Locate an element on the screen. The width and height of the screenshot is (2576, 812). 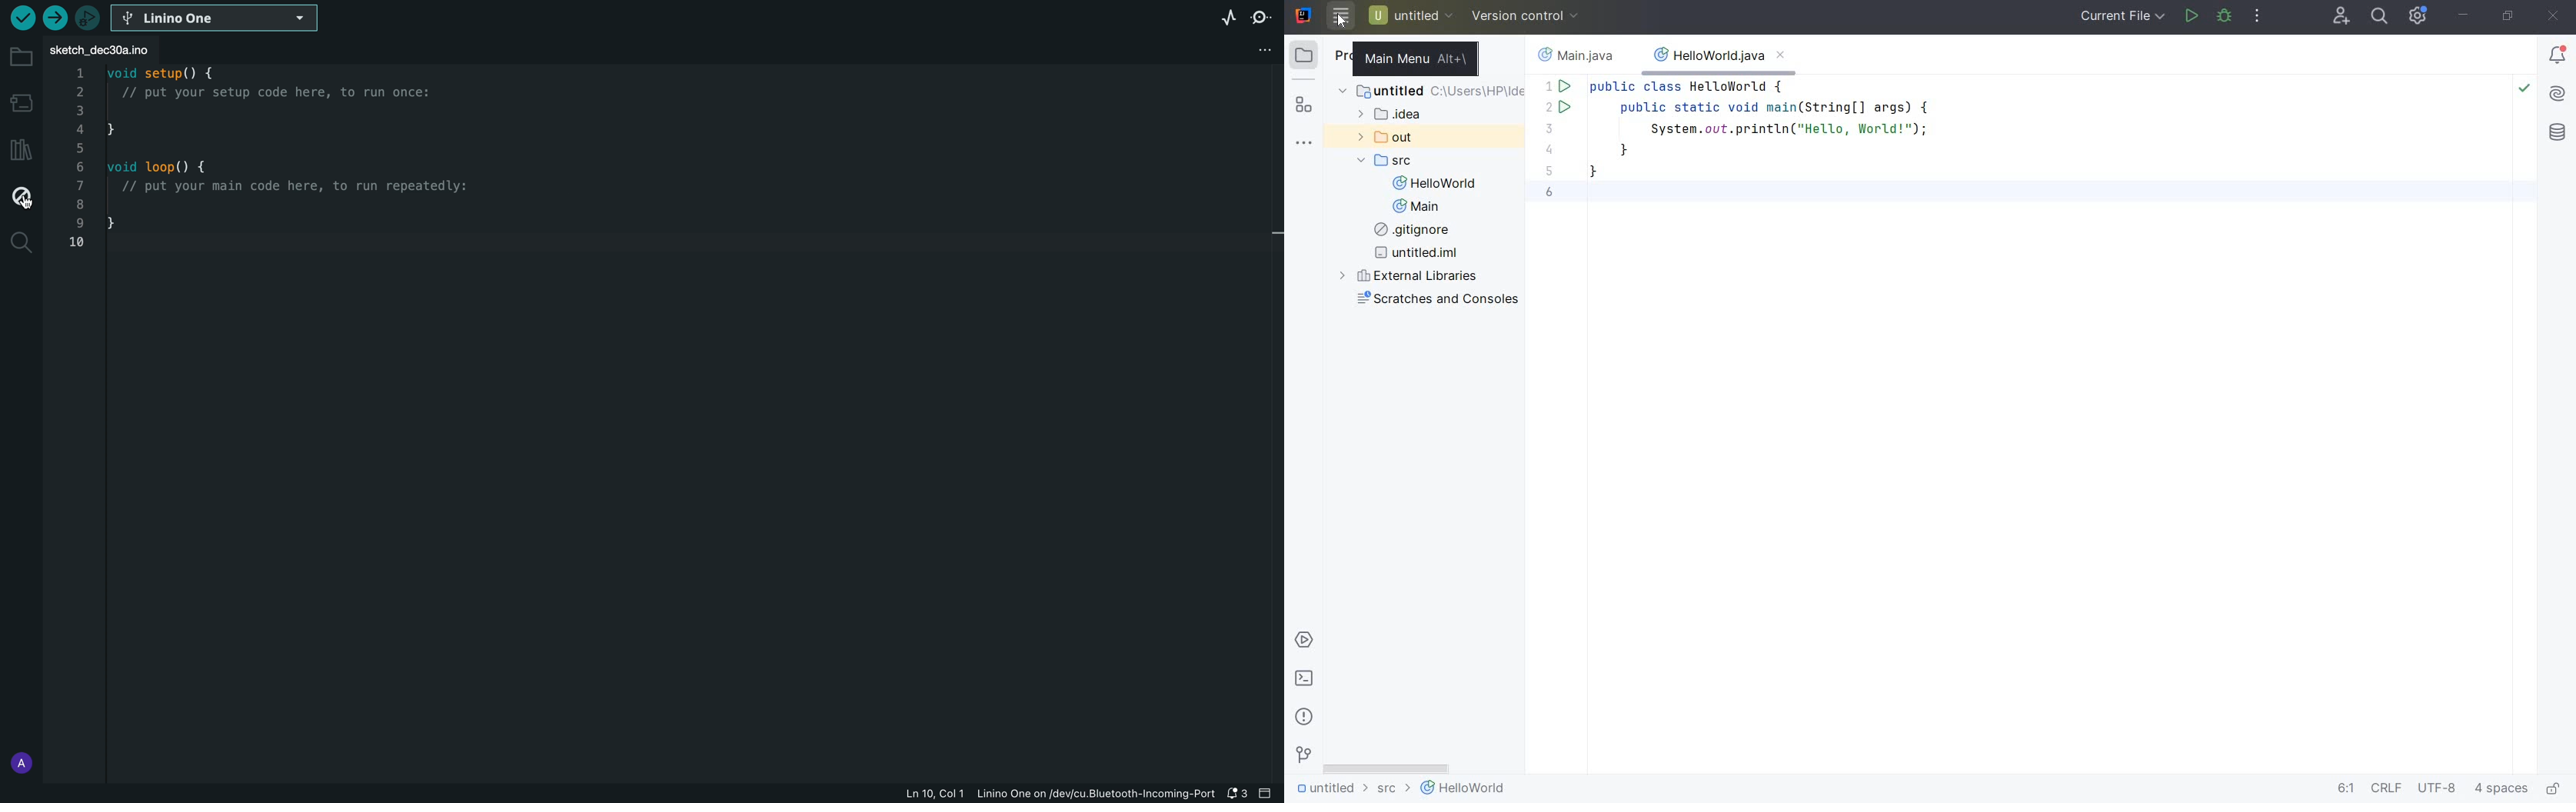
filename is located at coordinates (1716, 59).